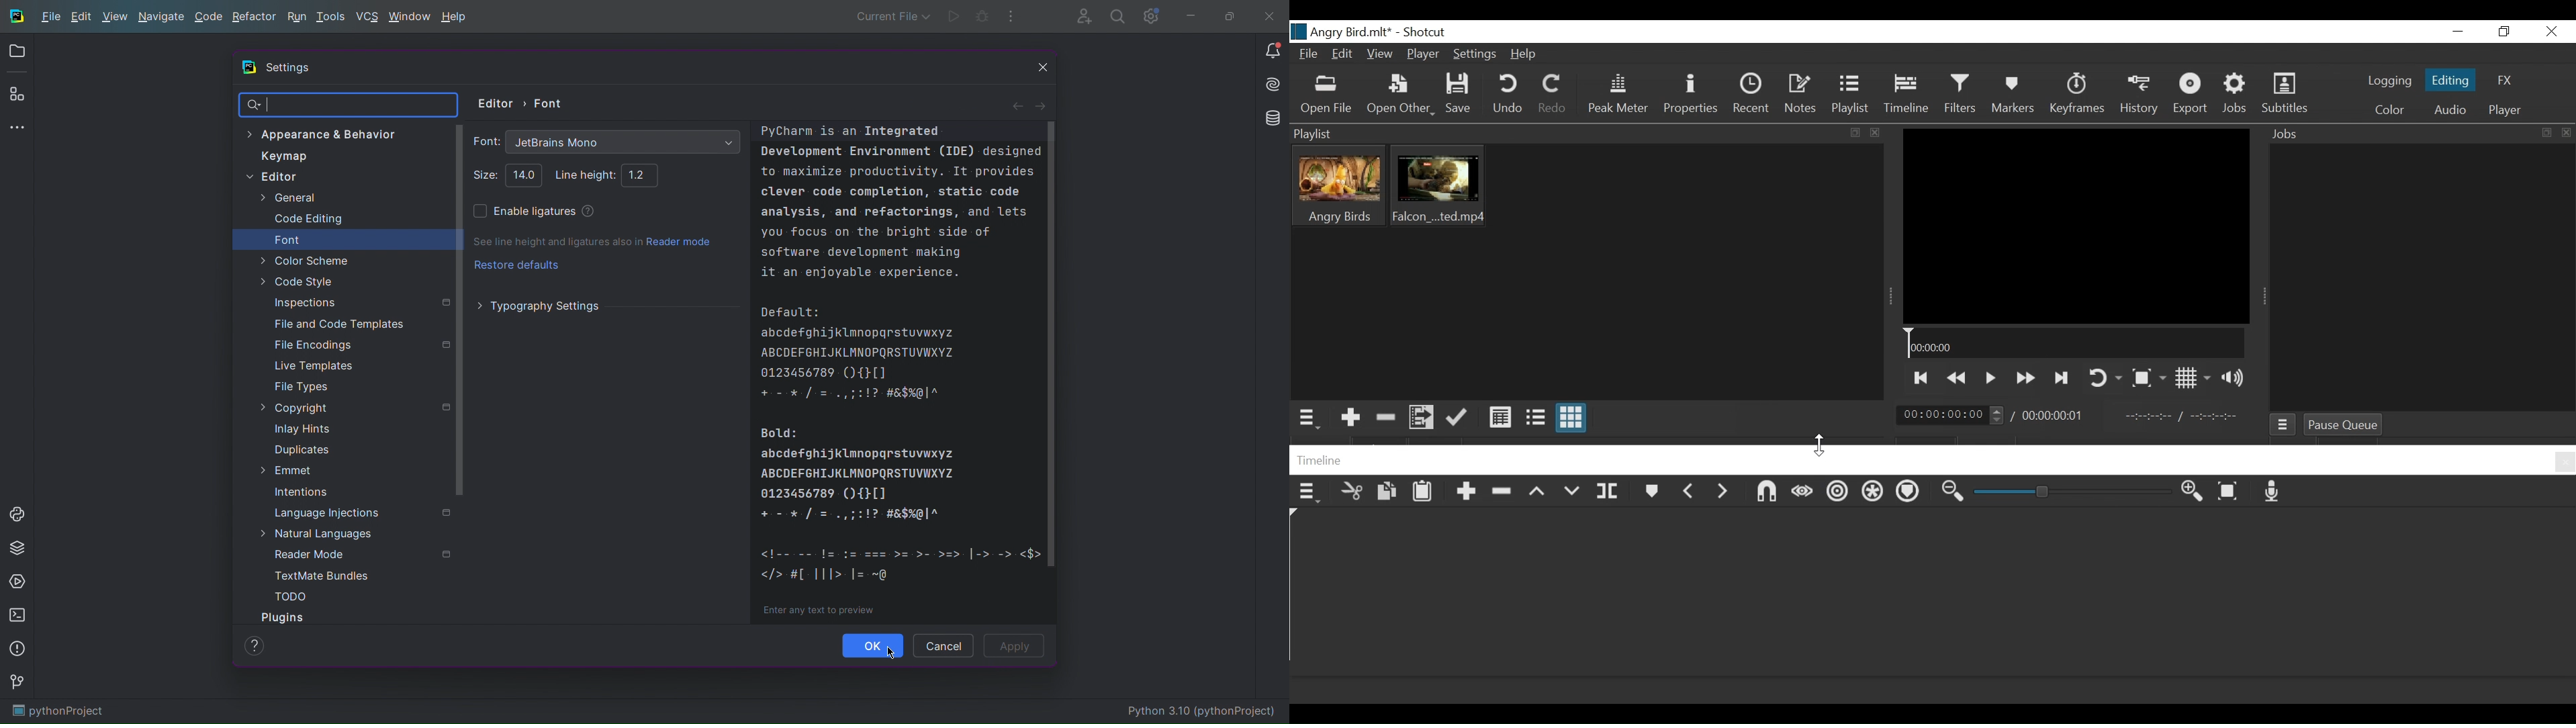 The width and height of the screenshot is (2576, 728). I want to click on Terminal, so click(19, 616).